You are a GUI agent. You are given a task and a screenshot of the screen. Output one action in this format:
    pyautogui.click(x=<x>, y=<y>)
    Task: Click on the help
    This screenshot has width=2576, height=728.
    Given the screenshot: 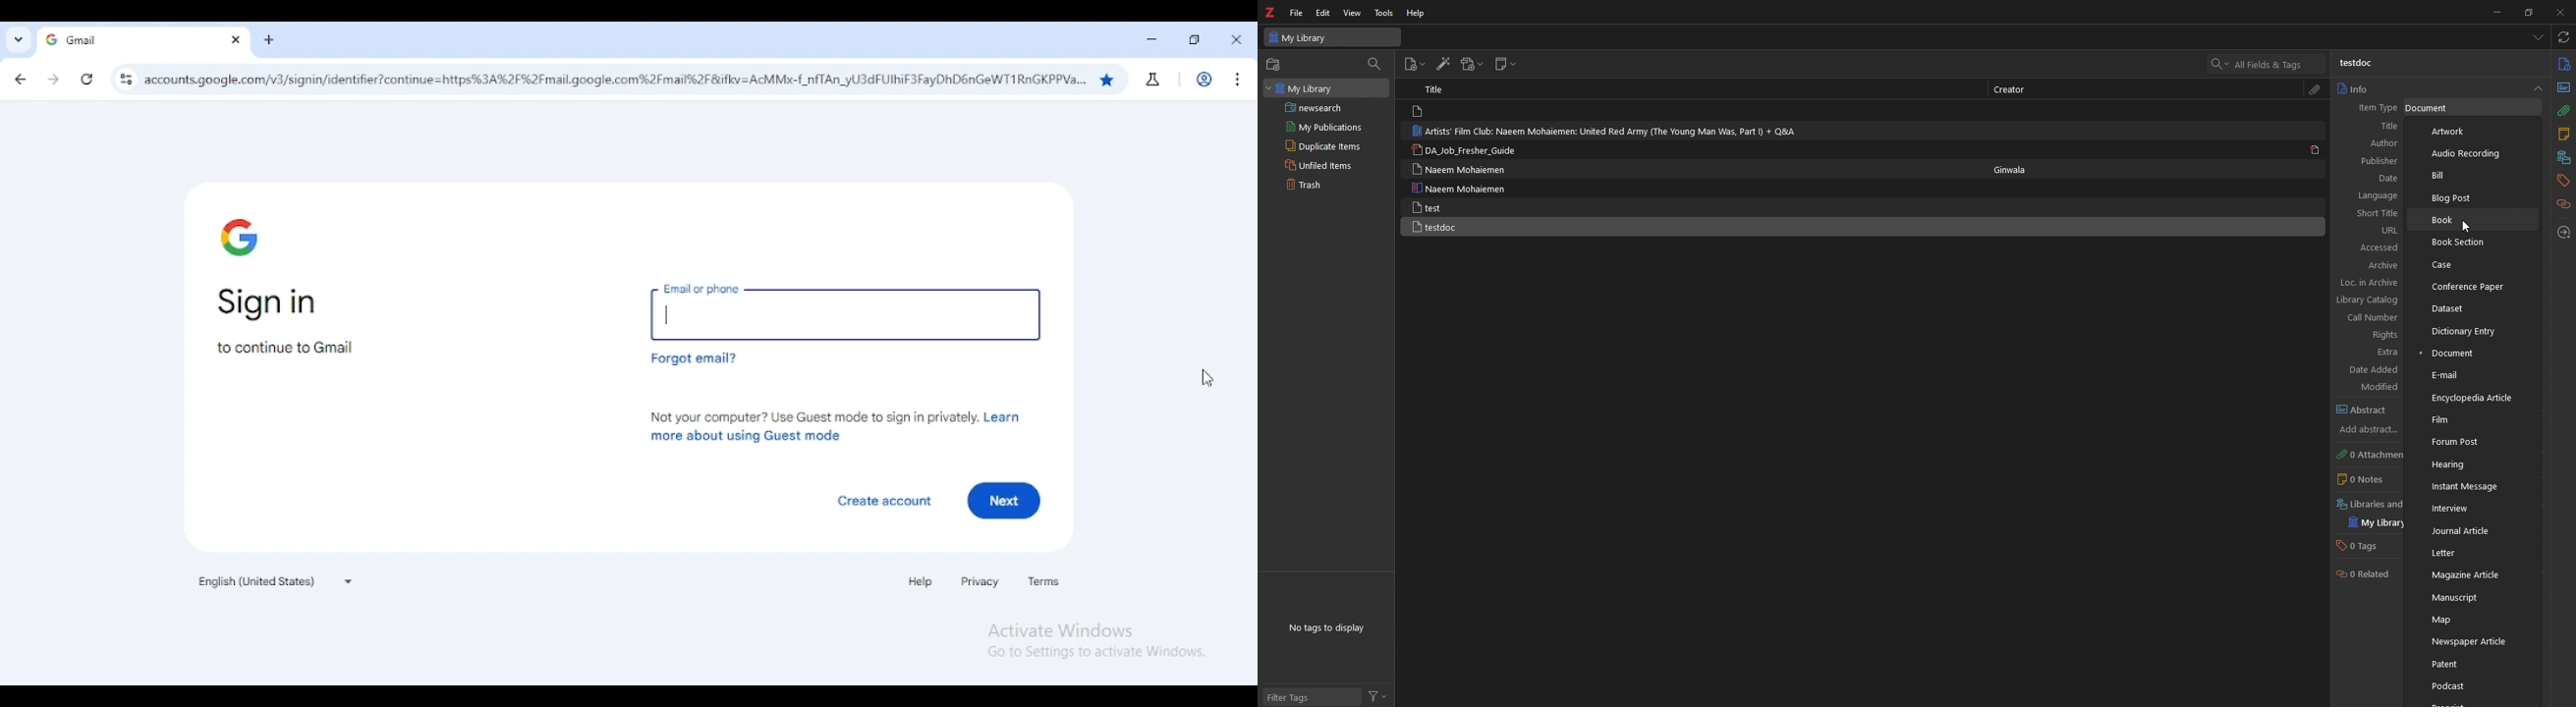 What is the action you would take?
    pyautogui.click(x=1416, y=13)
    